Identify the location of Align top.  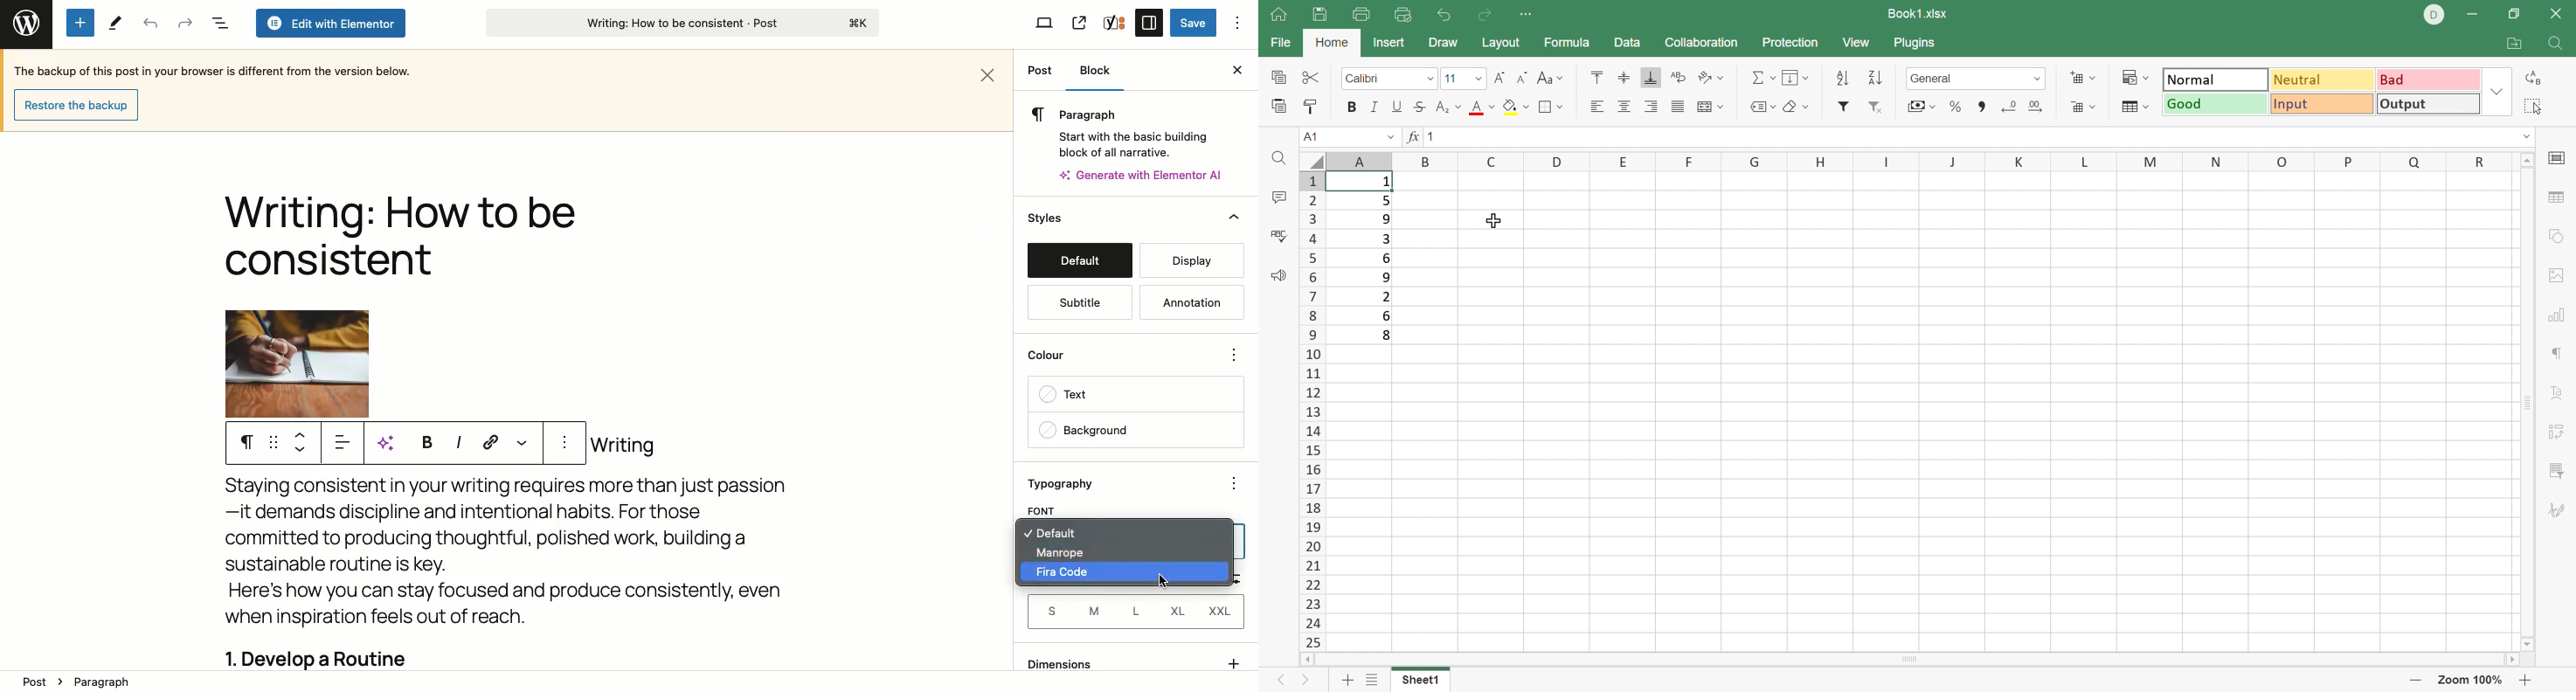
(1481, 108).